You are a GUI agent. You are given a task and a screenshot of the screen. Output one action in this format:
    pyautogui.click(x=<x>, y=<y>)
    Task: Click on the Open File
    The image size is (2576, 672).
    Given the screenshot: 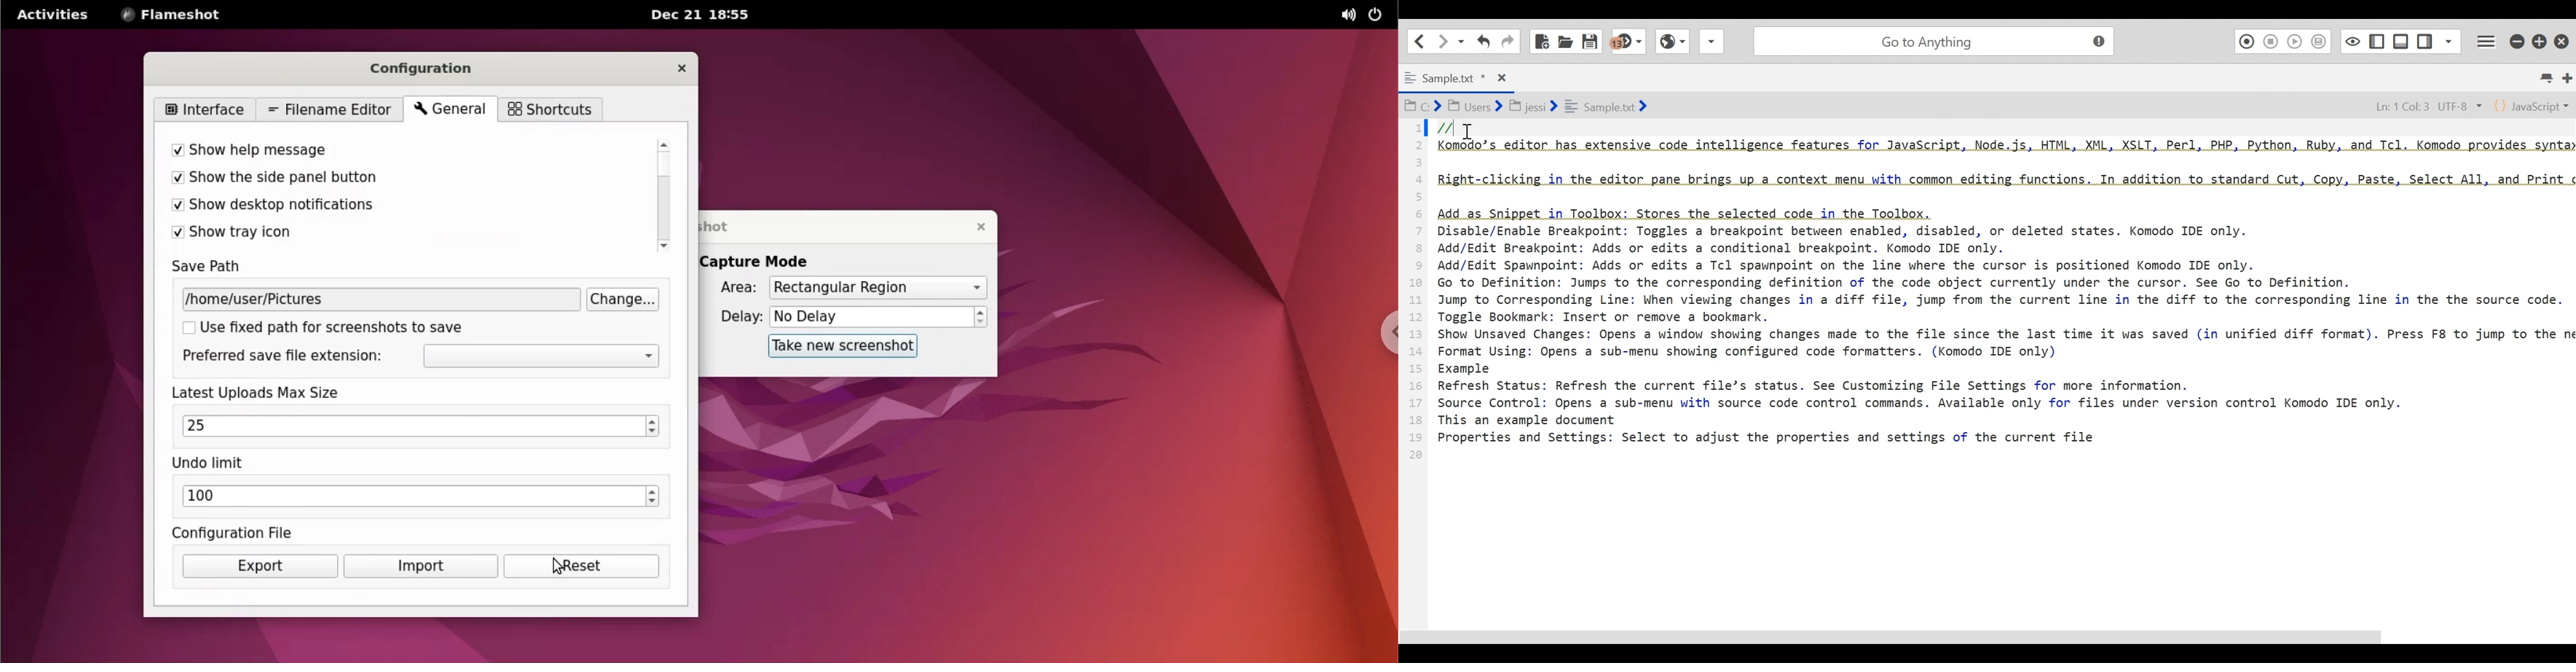 What is the action you would take?
    pyautogui.click(x=1565, y=40)
    